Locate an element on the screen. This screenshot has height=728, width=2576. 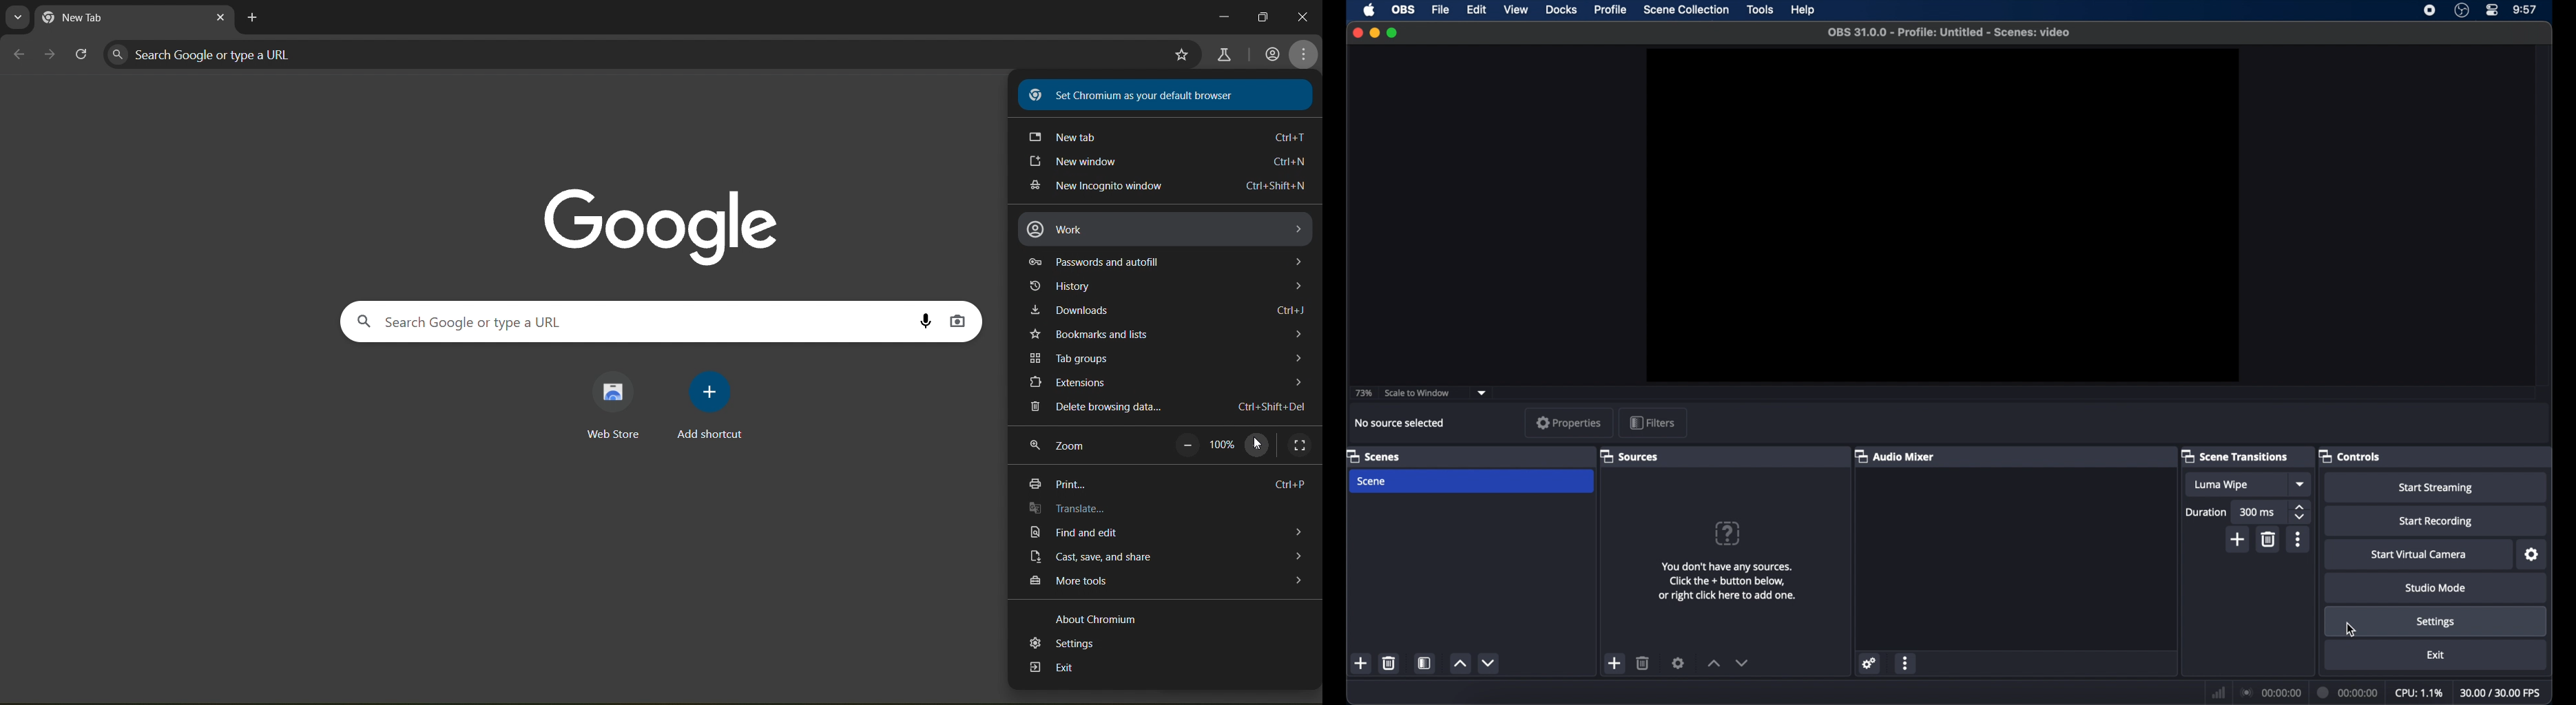
restore down is located at coordinates (1264, 15).